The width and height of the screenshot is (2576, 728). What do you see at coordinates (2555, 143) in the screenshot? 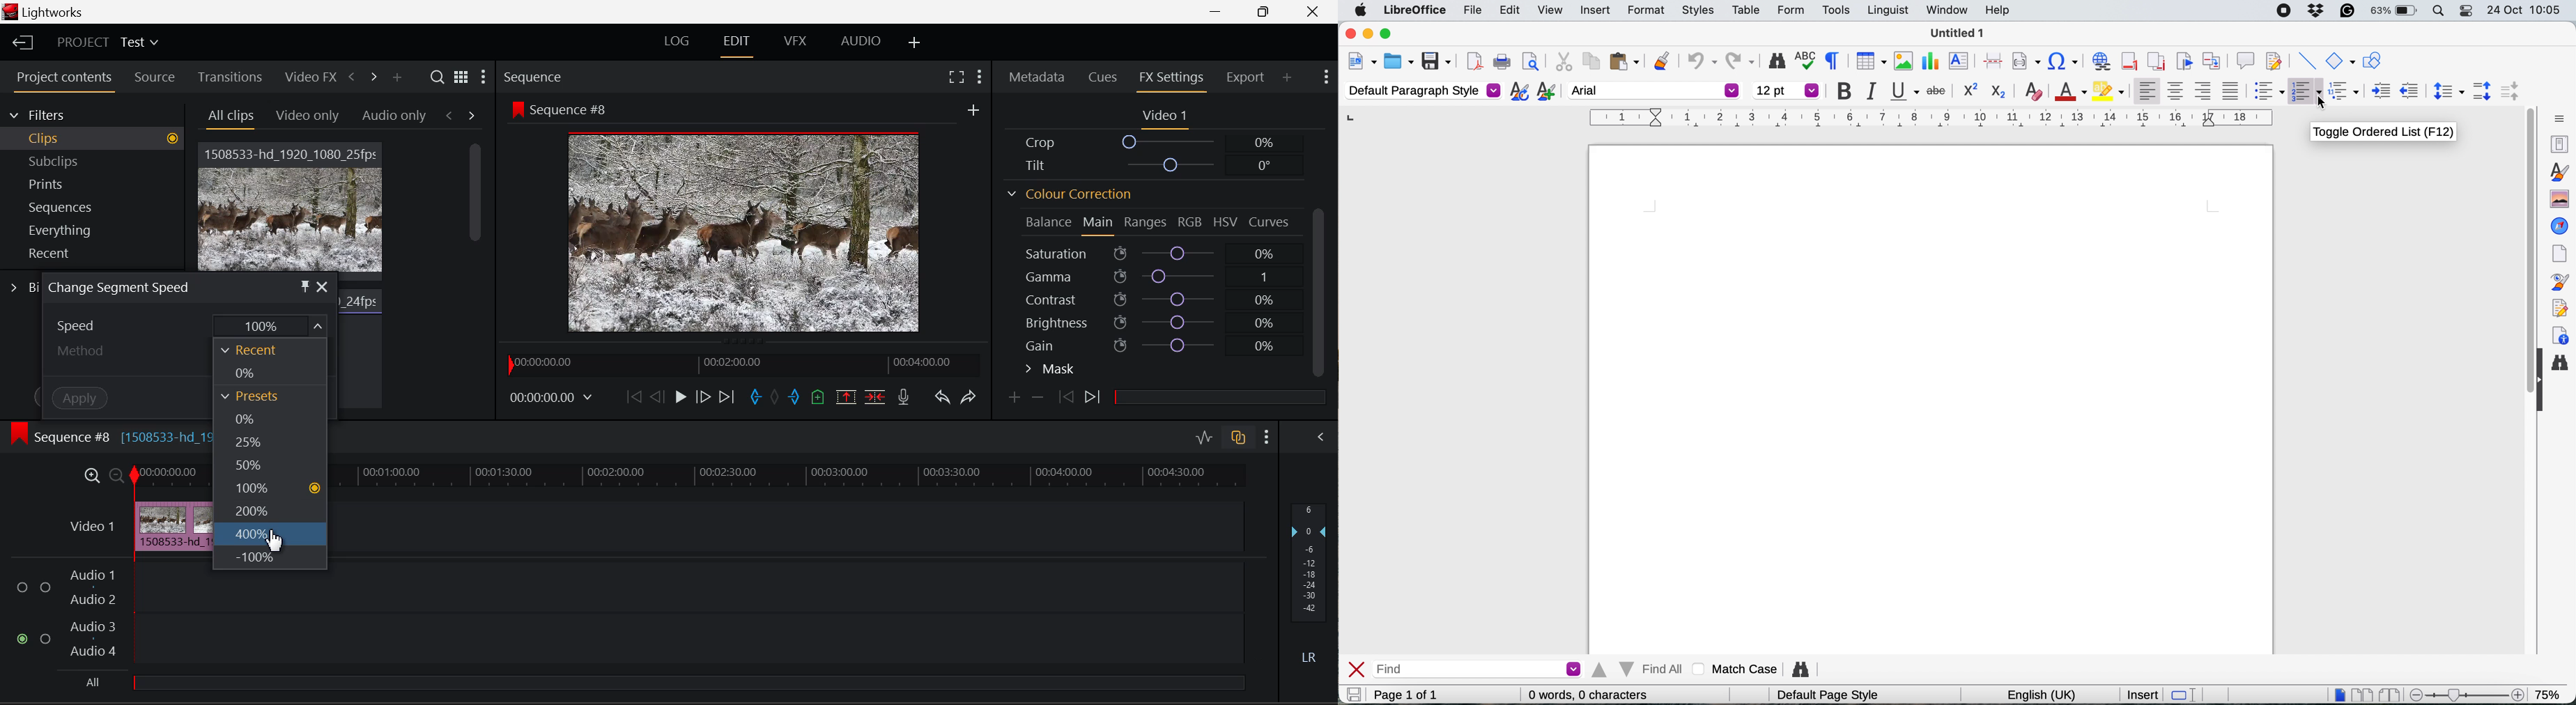
I see `properties` at bounding box center [2555, 143].